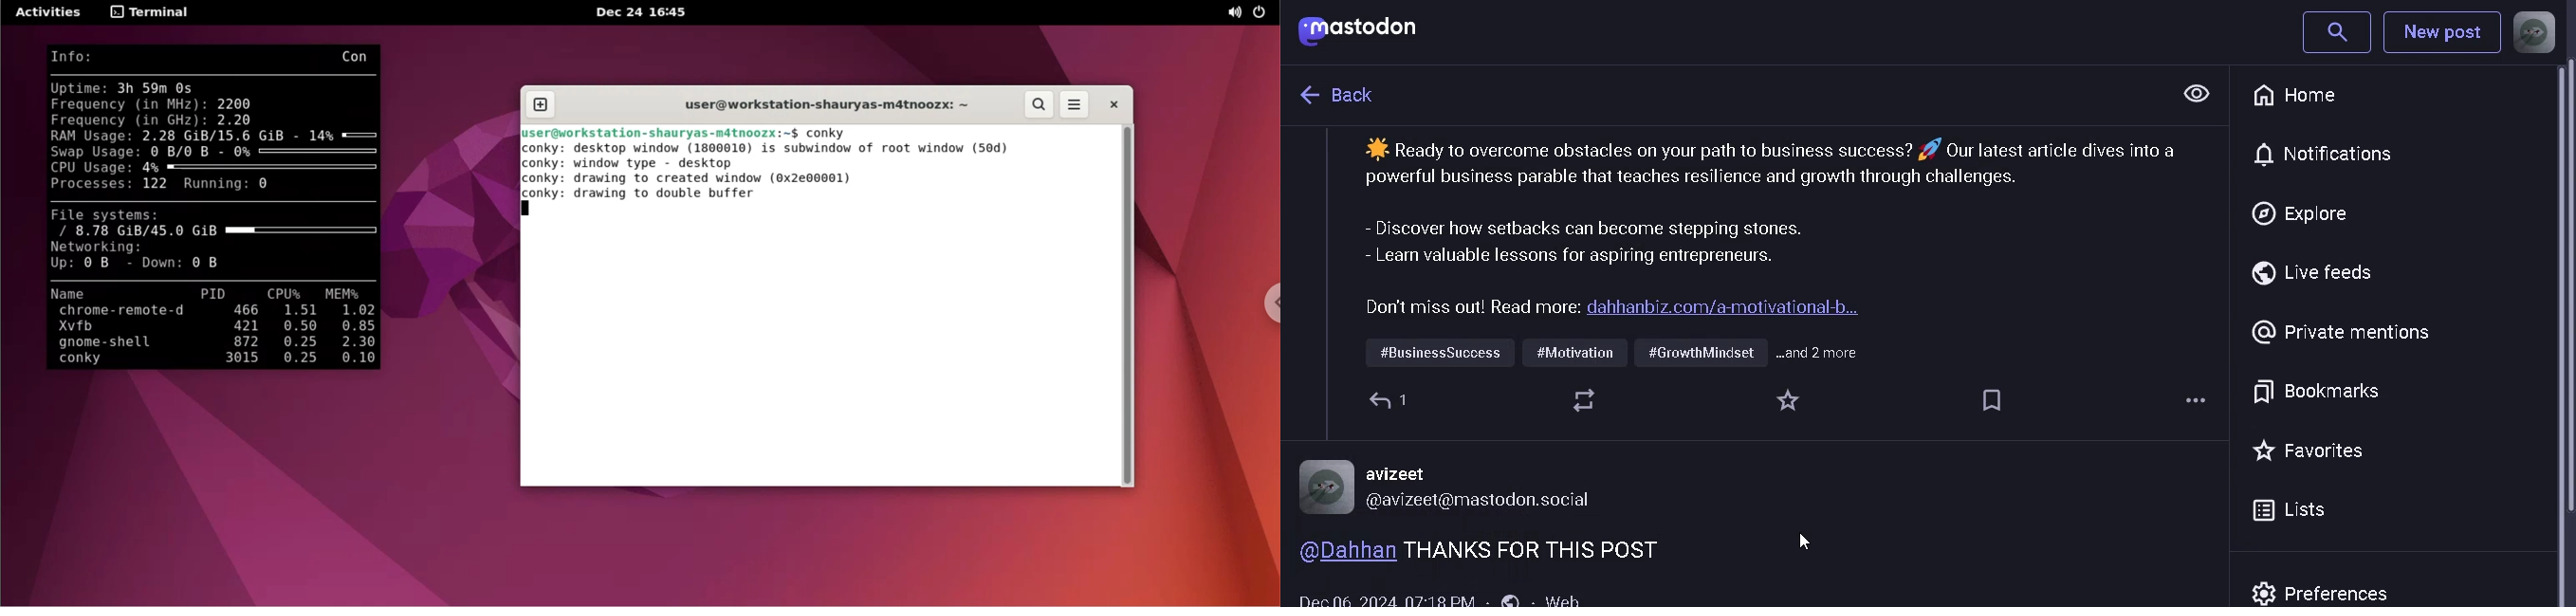 The image size is (2576, 616). Describe the element at coordinates (286, 293) in the screenshot. I see `cpu%` at that location.